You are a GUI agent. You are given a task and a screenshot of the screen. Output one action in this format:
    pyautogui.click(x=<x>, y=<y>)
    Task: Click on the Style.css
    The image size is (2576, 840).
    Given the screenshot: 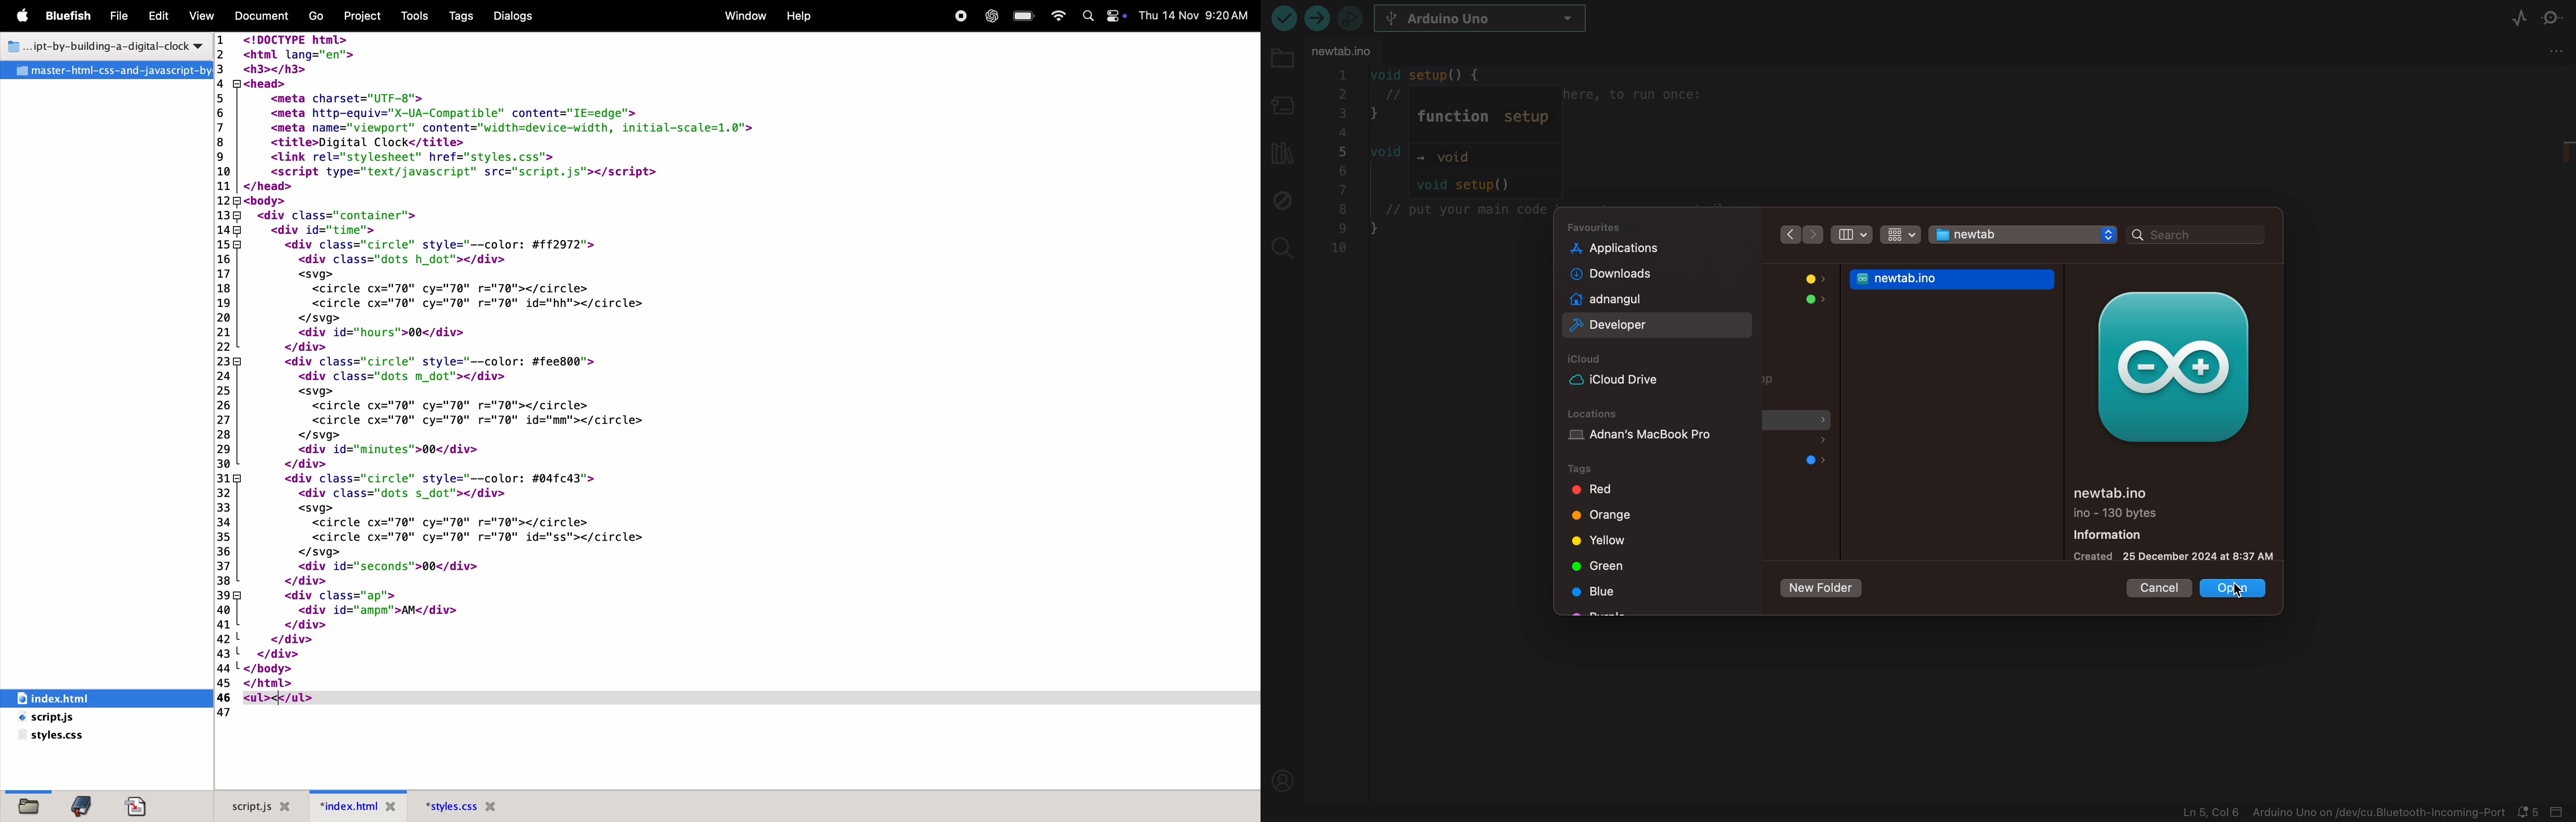 What is the action you would take?
    pyautogui.click(x=481, y=806)
    